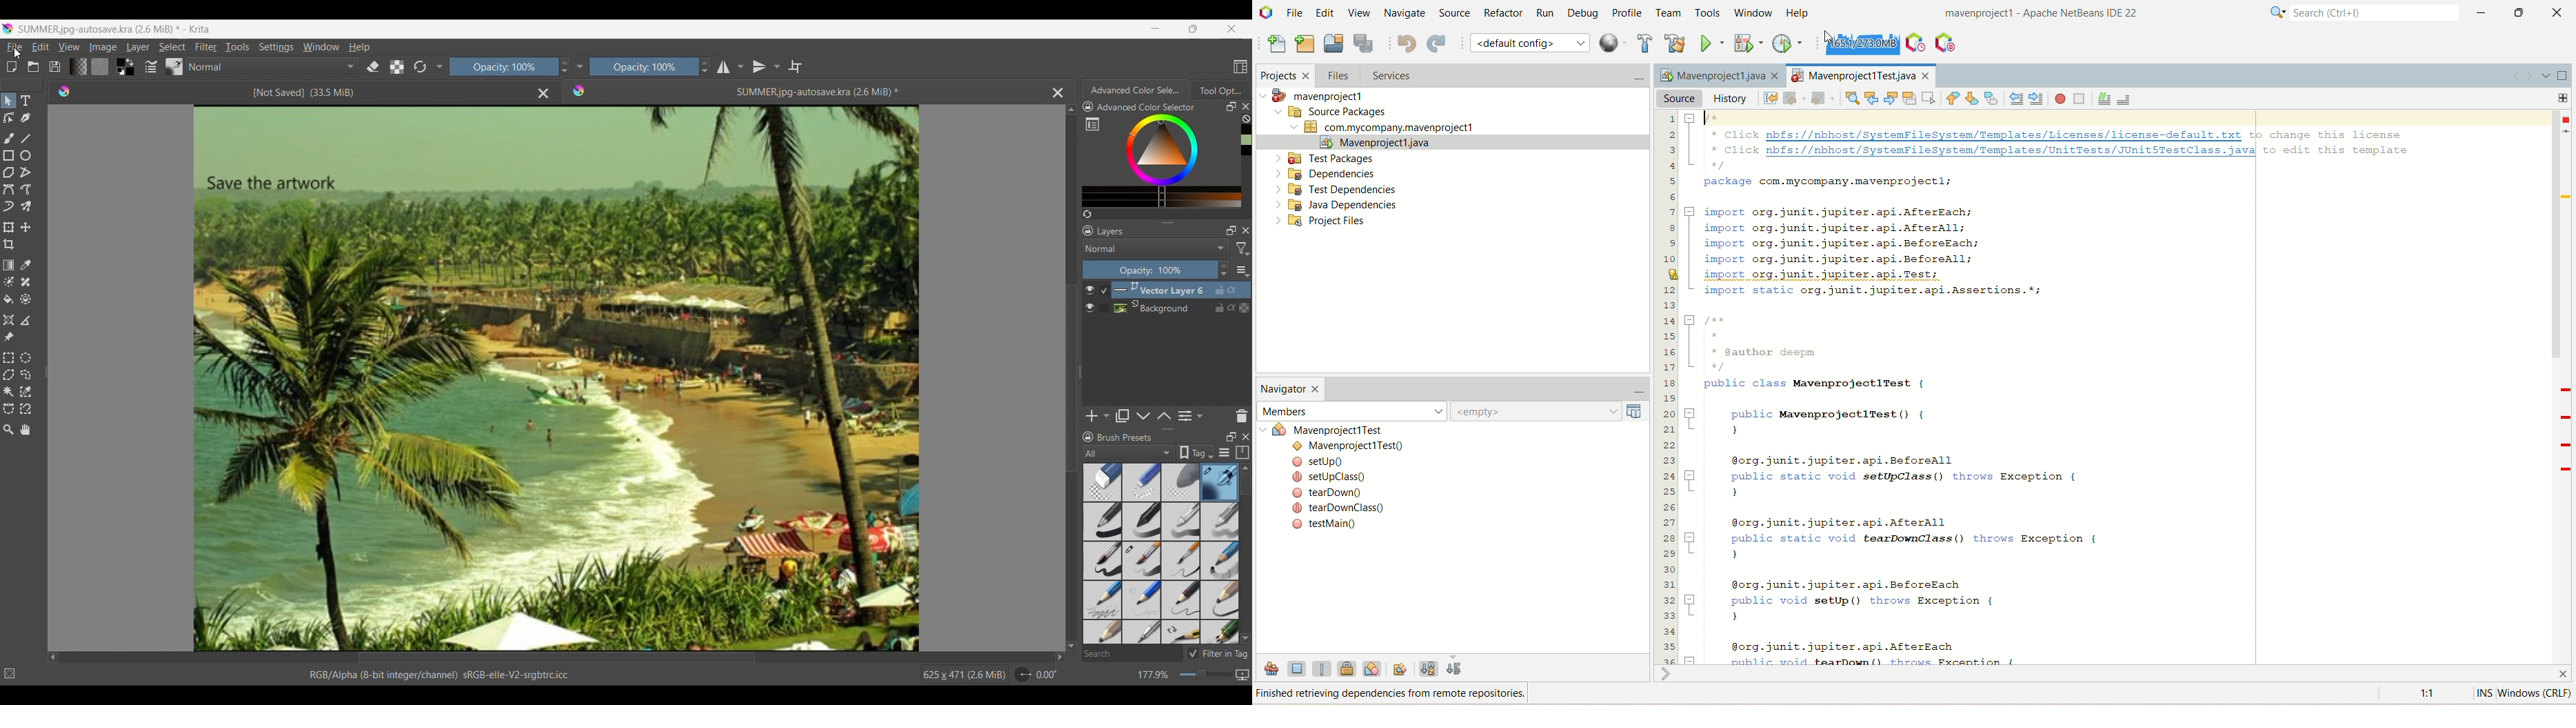 The image size is (2576, 728). I want to click on mavenproject1test(), so click(1369, 444).